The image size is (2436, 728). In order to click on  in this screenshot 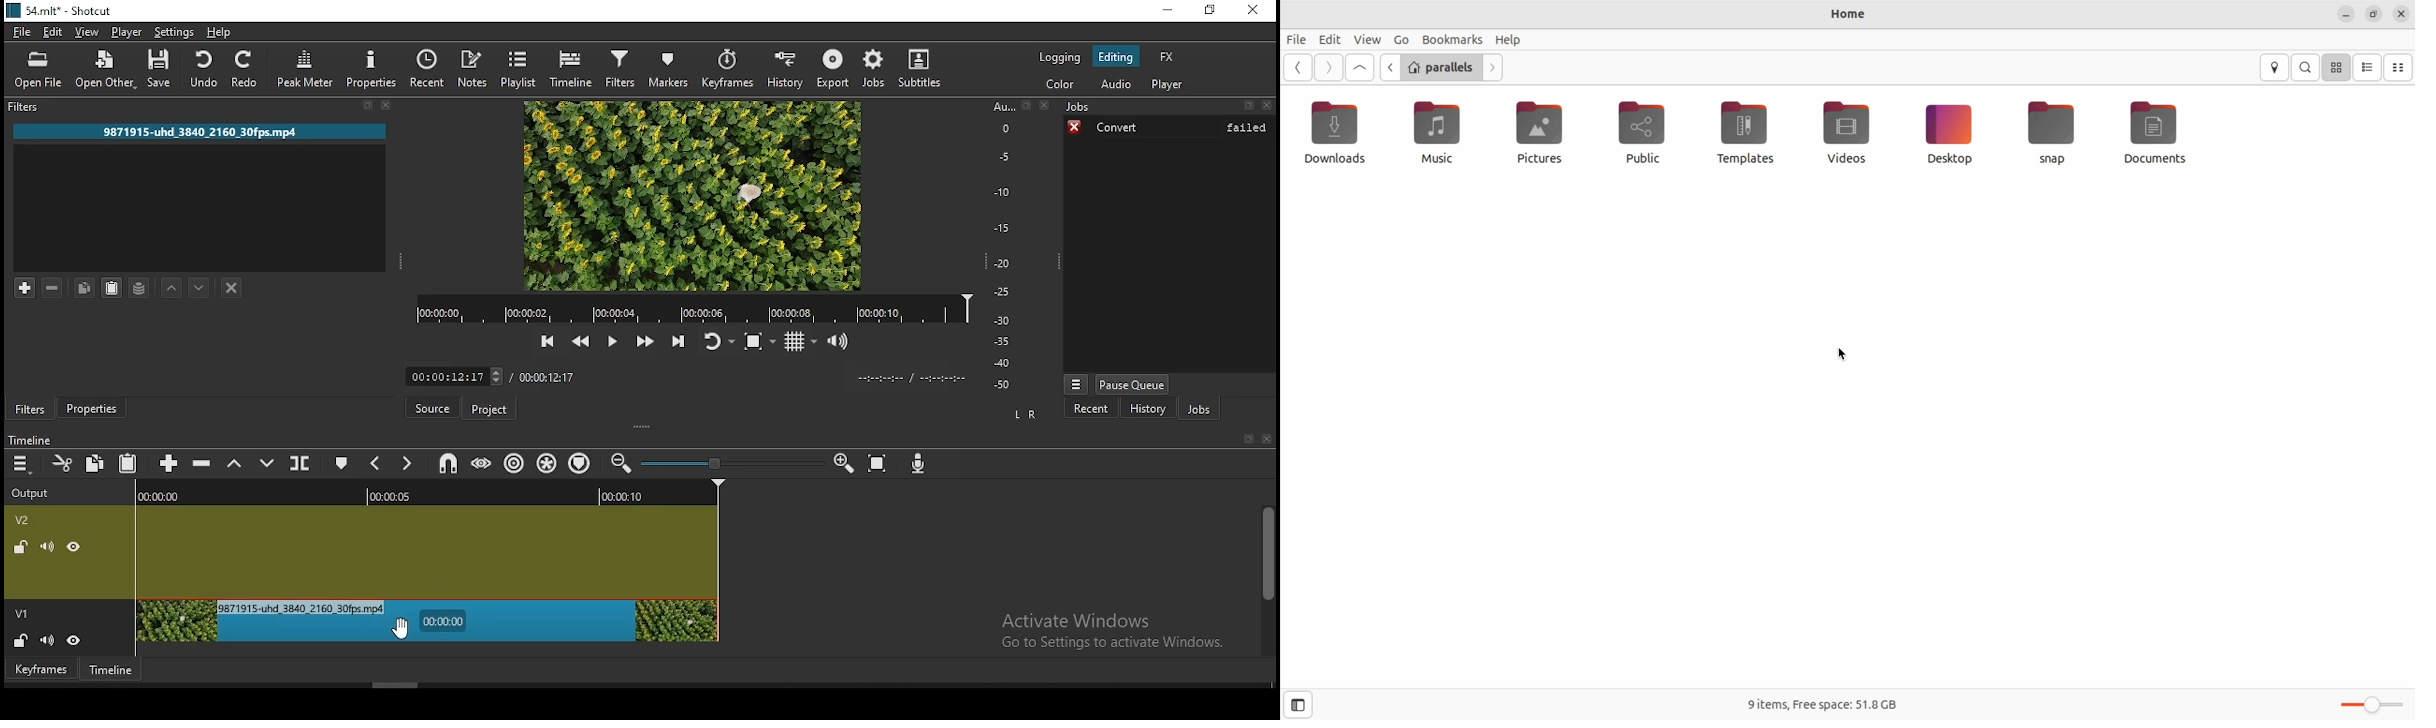, I will do `click(430, 493)`.